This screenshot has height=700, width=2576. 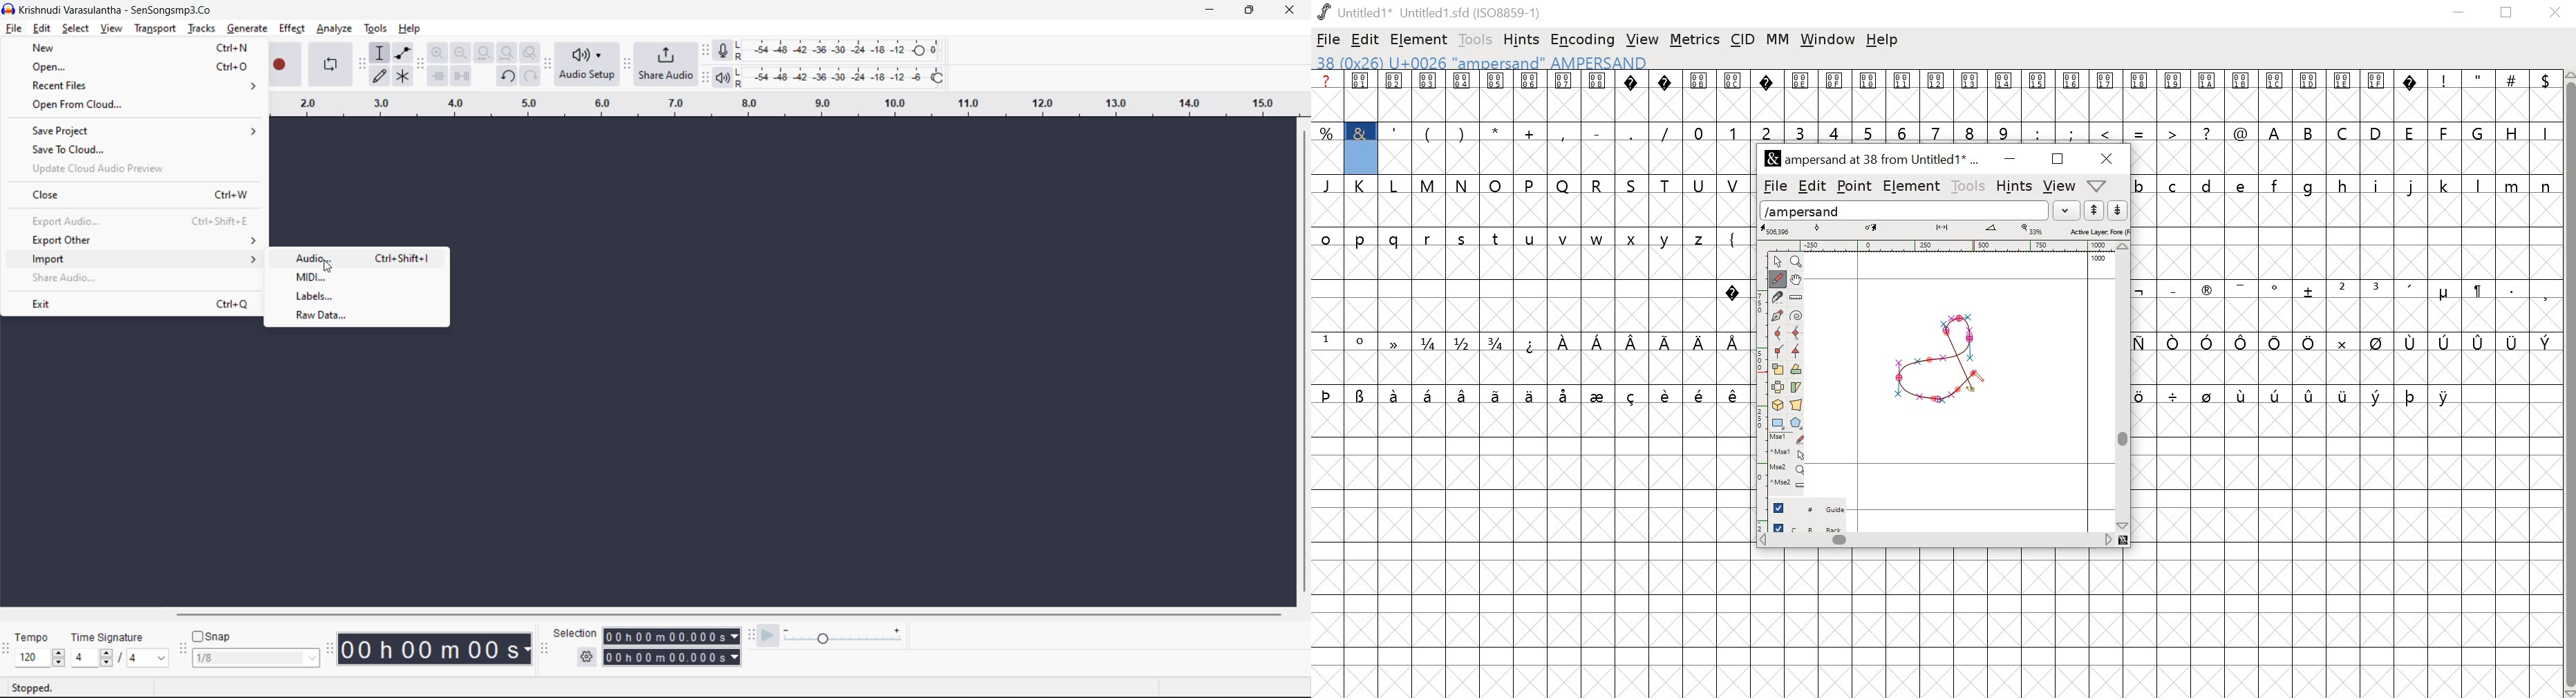 I want to click on symbol, so click(x=2276, y=394).